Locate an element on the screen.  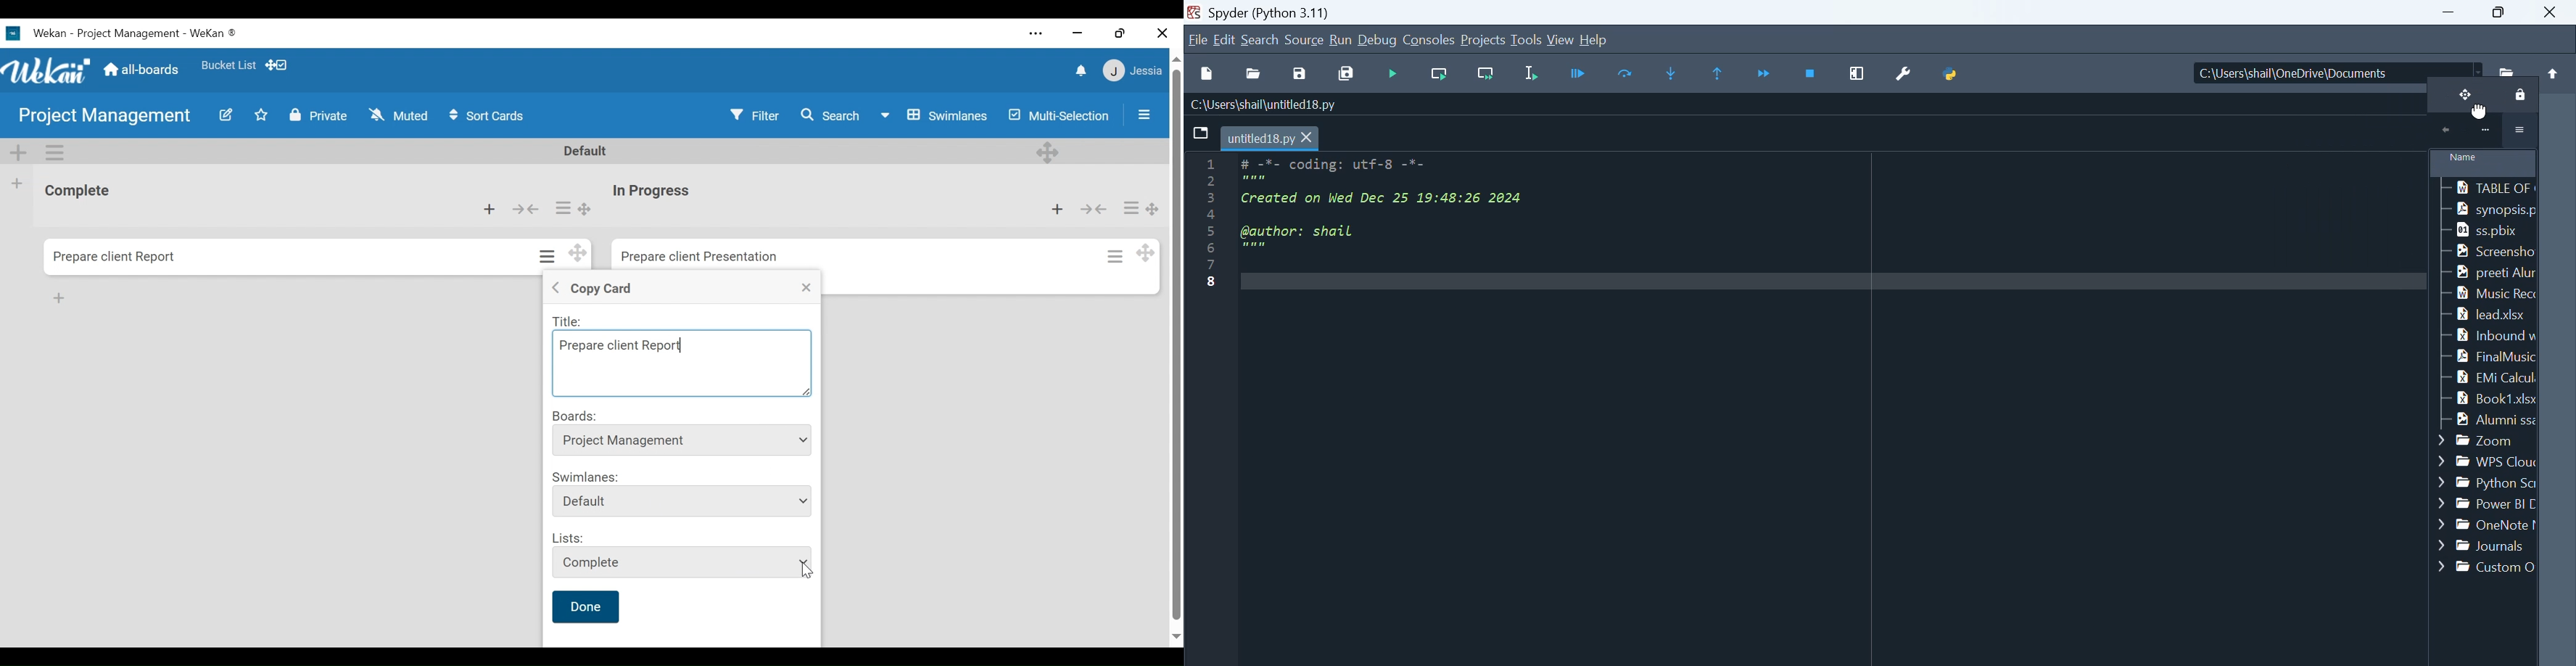
Debugger is located at coordinates (1581, 73).